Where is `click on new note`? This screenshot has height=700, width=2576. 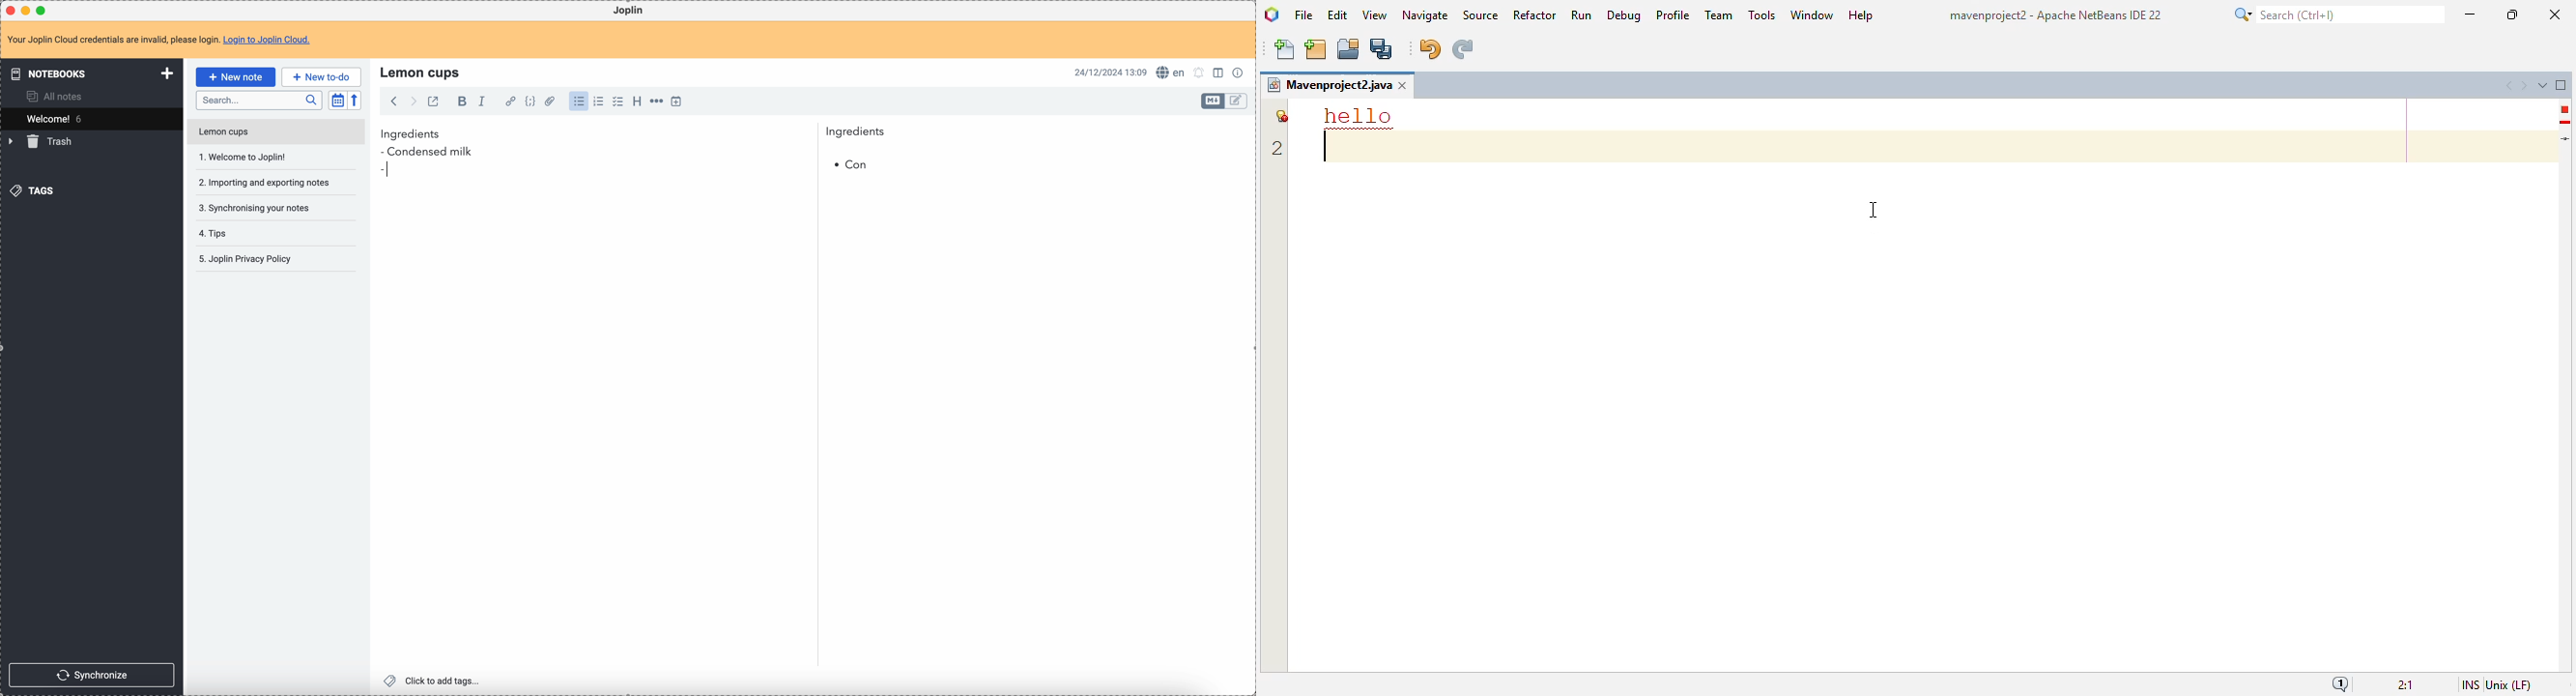 click on new note is located at coordinates (235, 77).